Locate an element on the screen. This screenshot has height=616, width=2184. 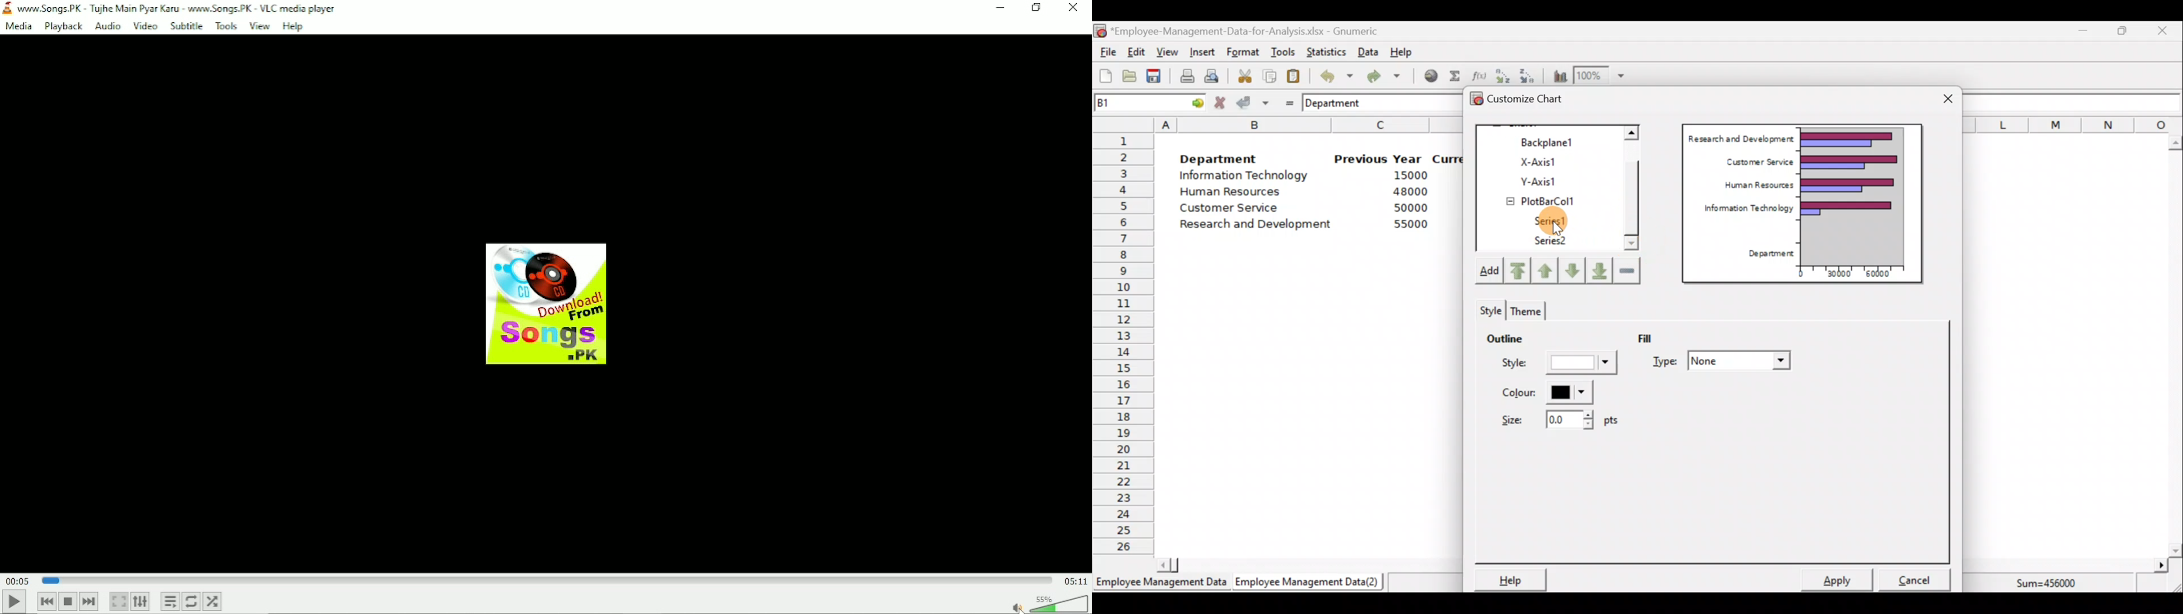
Move downward is located at coordinates (1600, 269).